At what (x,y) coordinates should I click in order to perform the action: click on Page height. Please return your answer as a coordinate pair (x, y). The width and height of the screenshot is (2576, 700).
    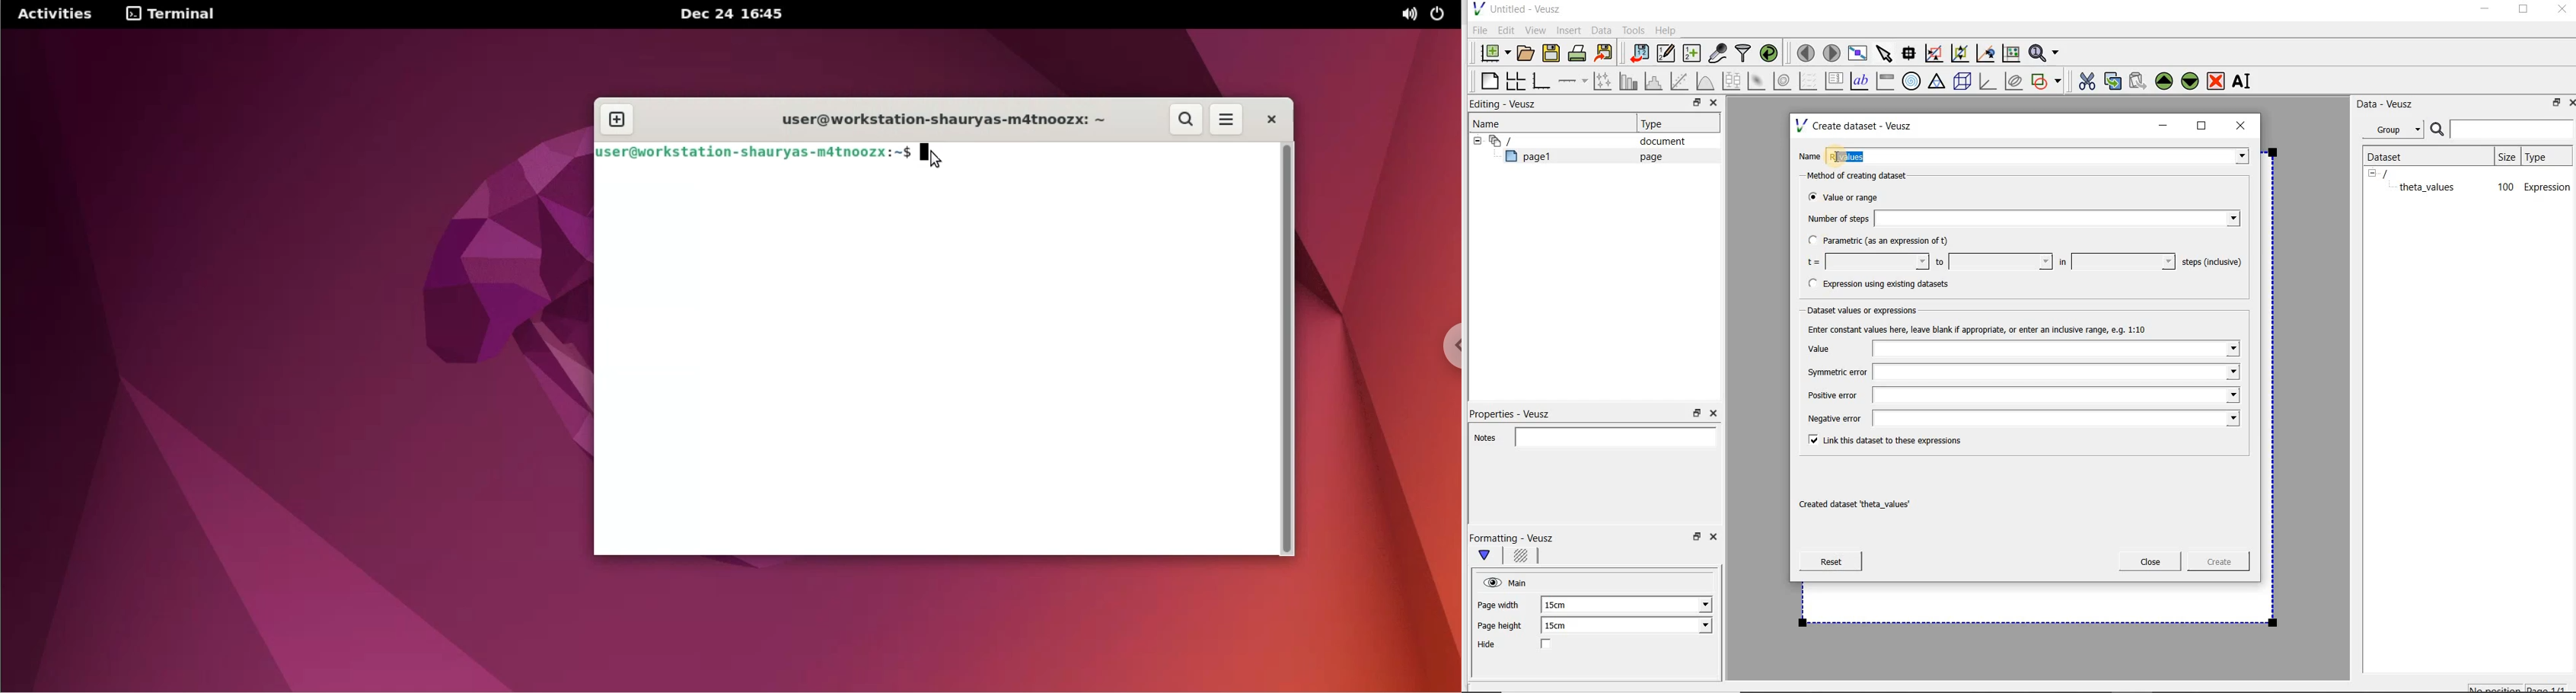
    Looking at the image, I should click on (1504, 627).